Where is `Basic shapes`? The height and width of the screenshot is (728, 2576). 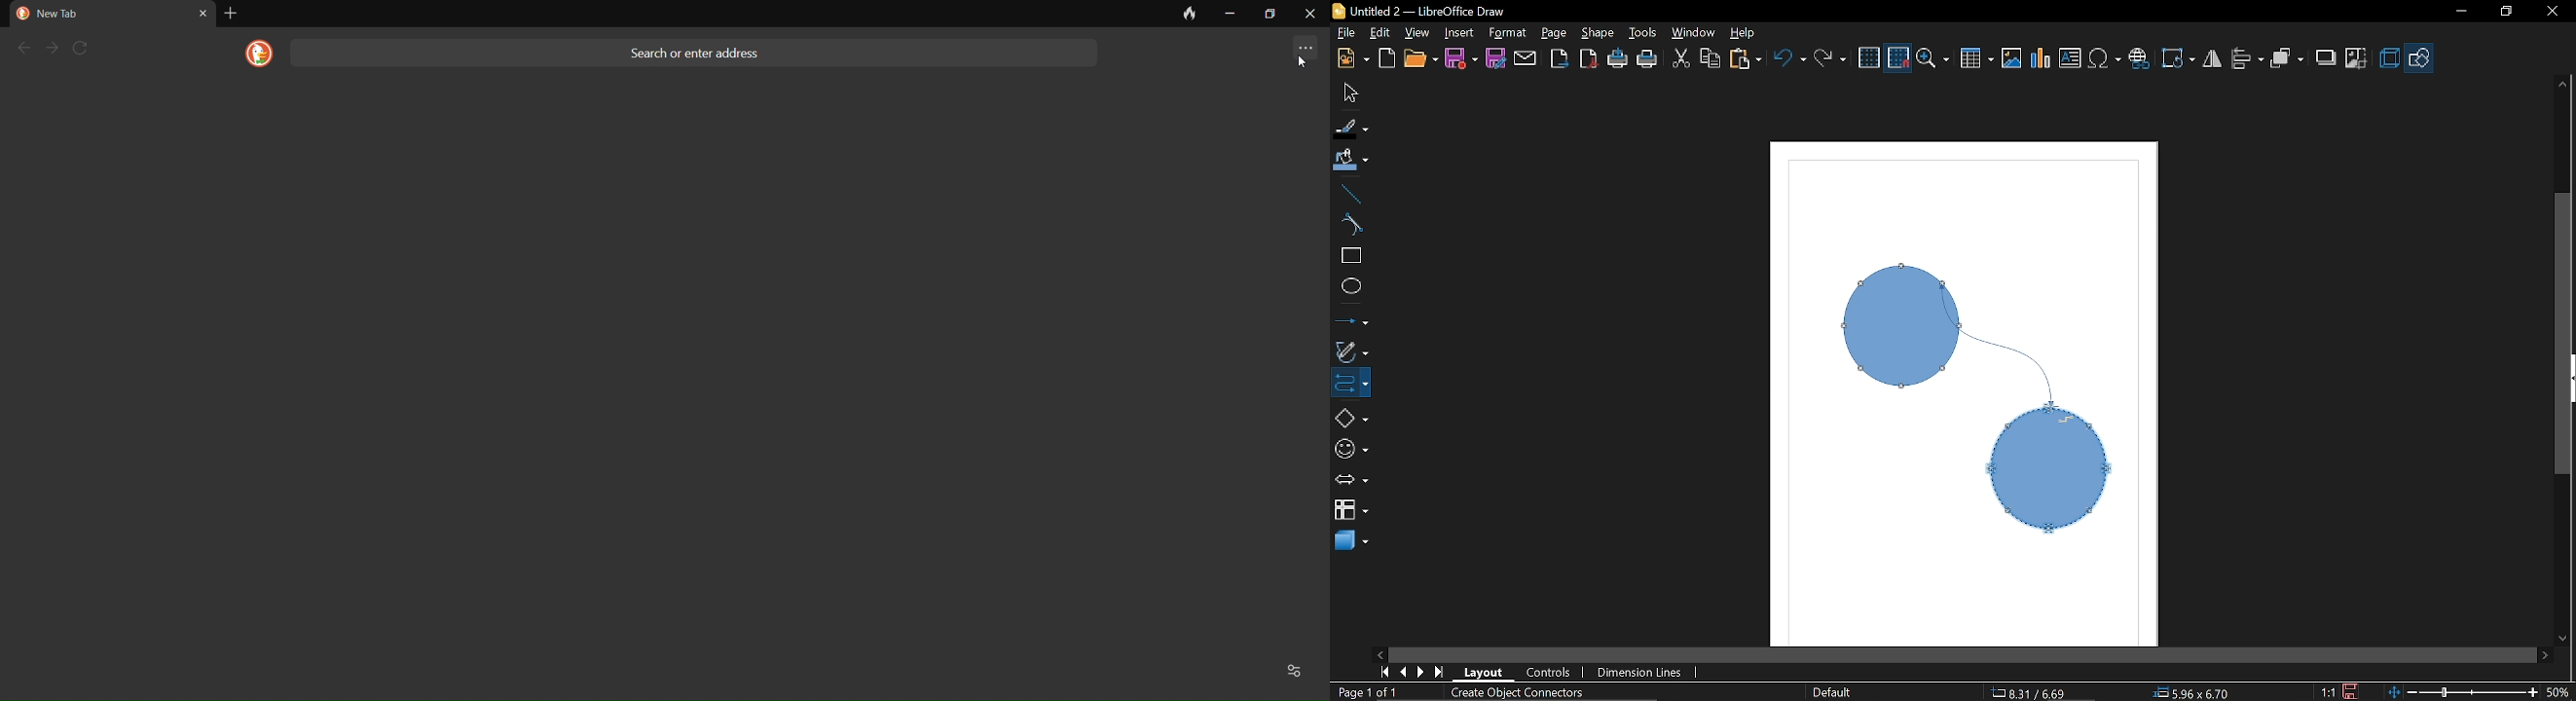 Basic shapes is located at coordinates (1350, 416).